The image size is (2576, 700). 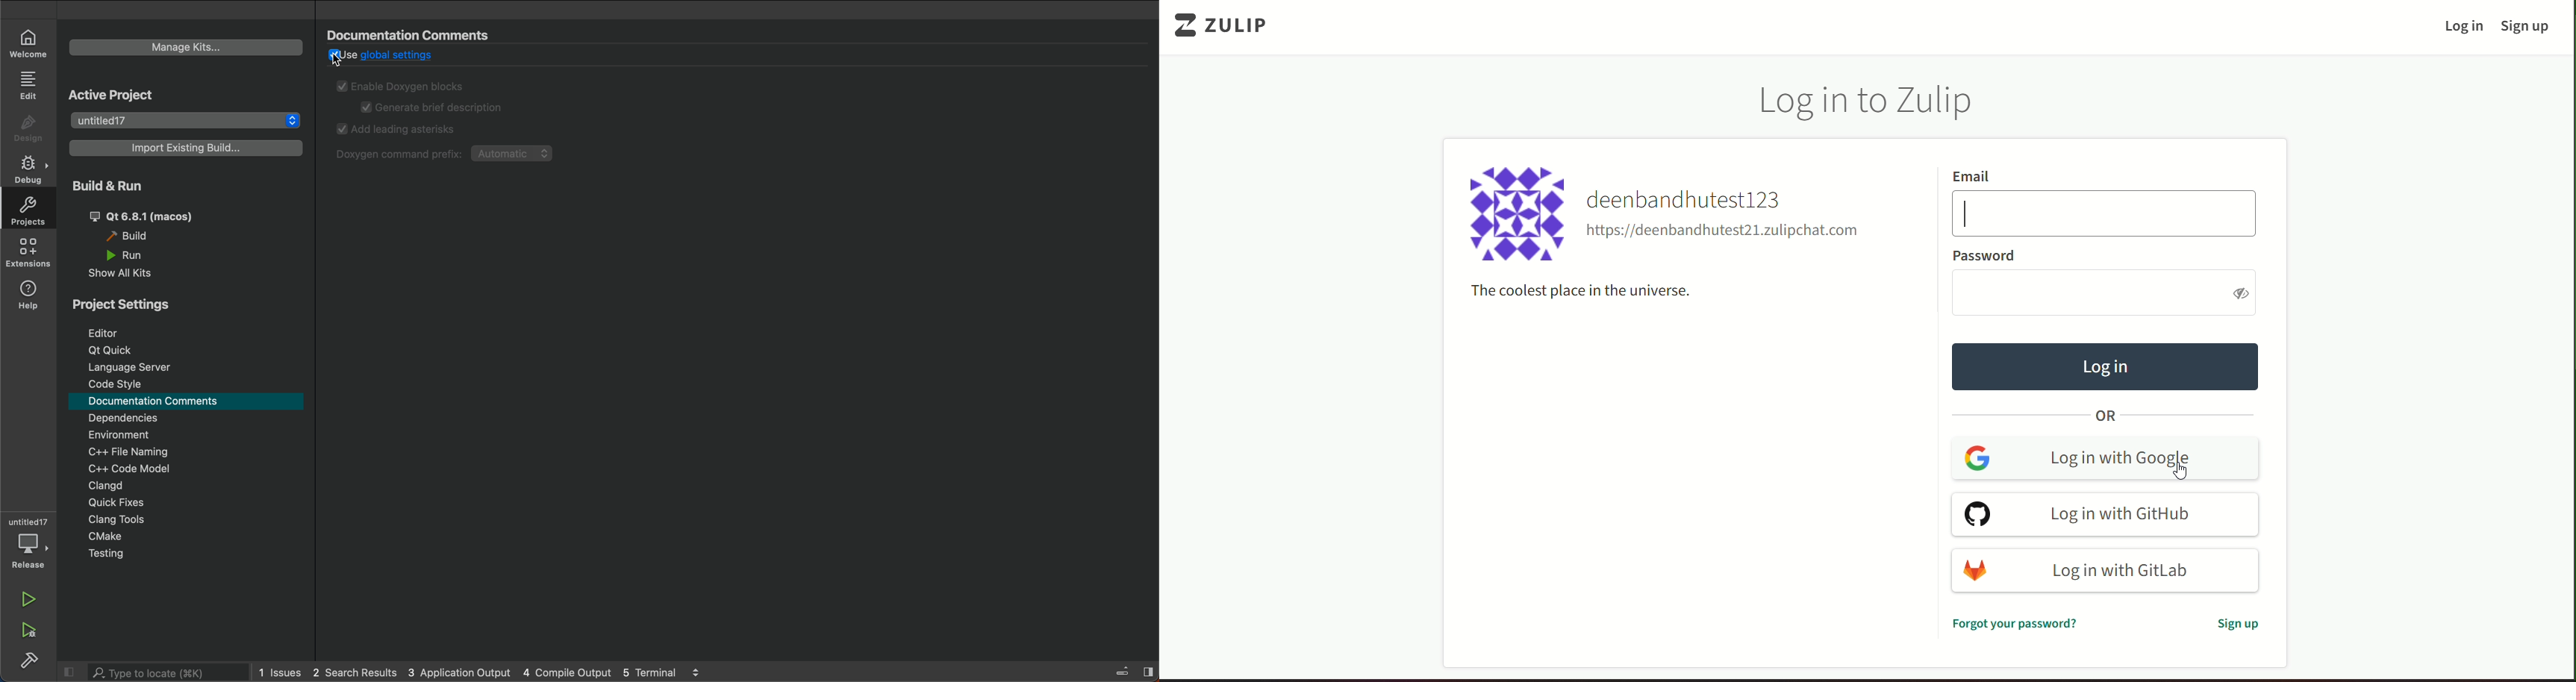 I want to click on button, so click(x=2105, y=459).